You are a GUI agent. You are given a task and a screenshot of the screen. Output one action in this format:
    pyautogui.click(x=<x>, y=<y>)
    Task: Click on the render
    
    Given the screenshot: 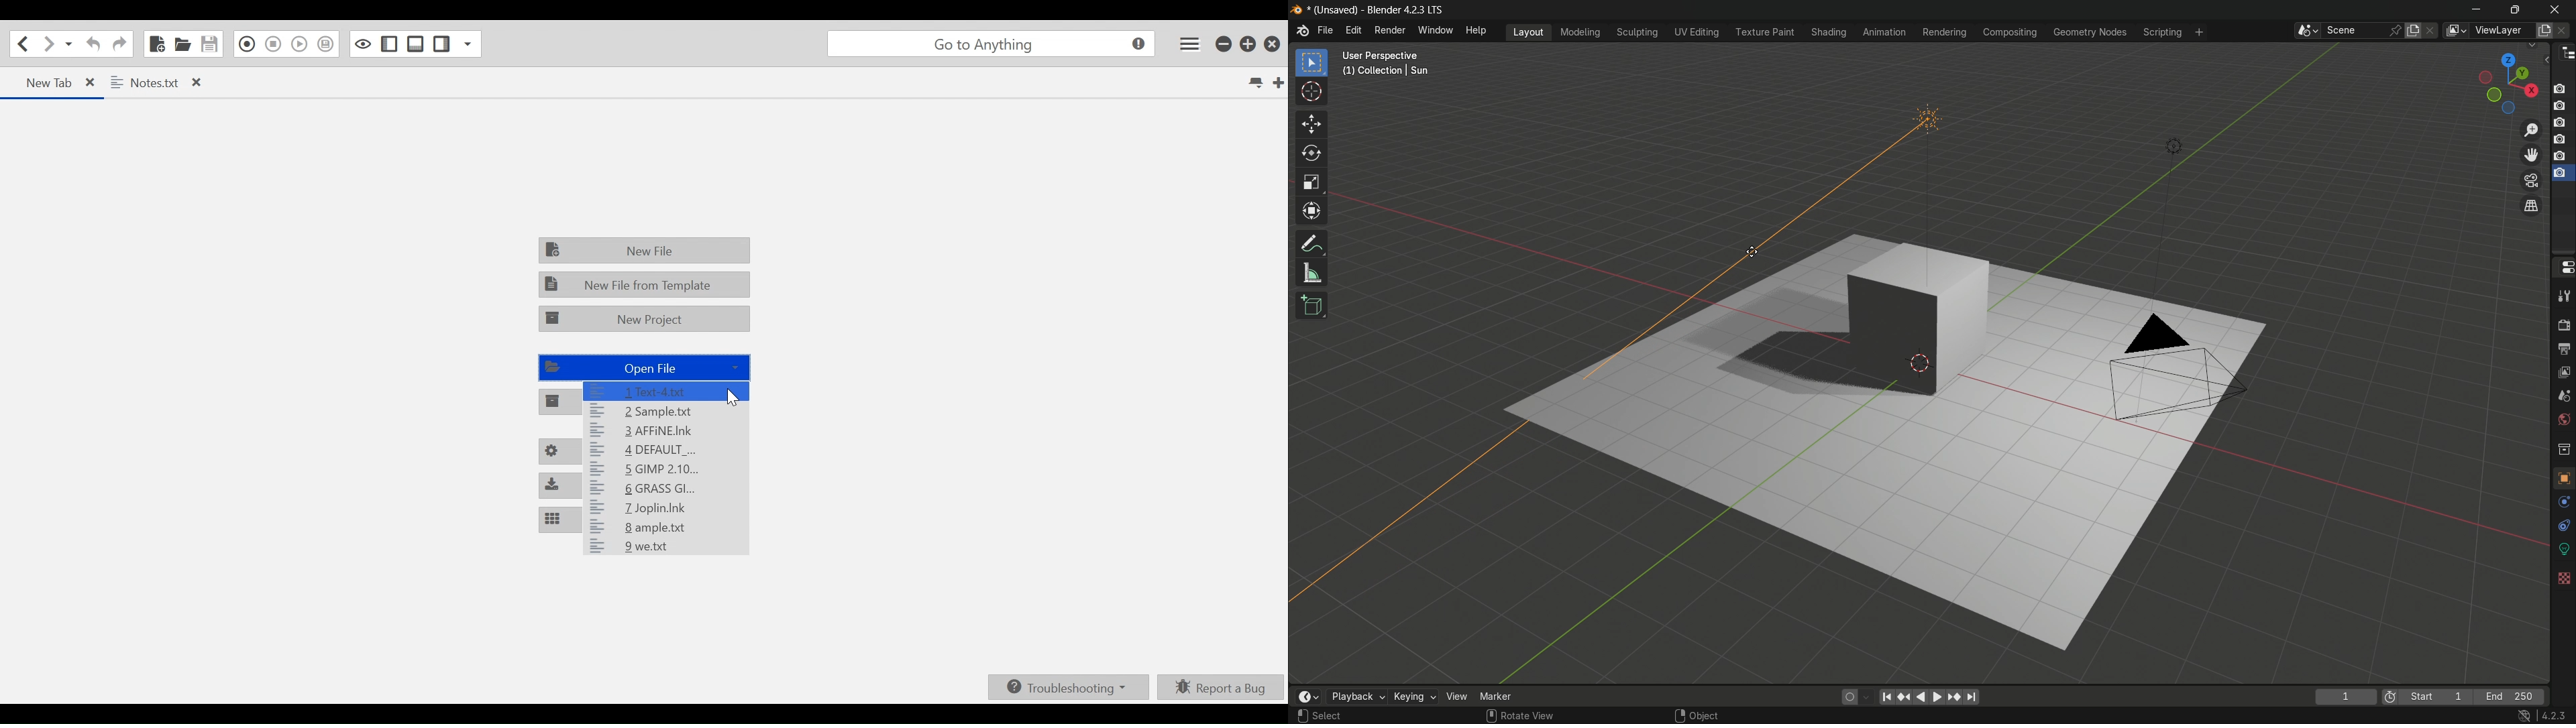 What is the action you would take?
    pyautogui.click(x=1390, y=30)
    